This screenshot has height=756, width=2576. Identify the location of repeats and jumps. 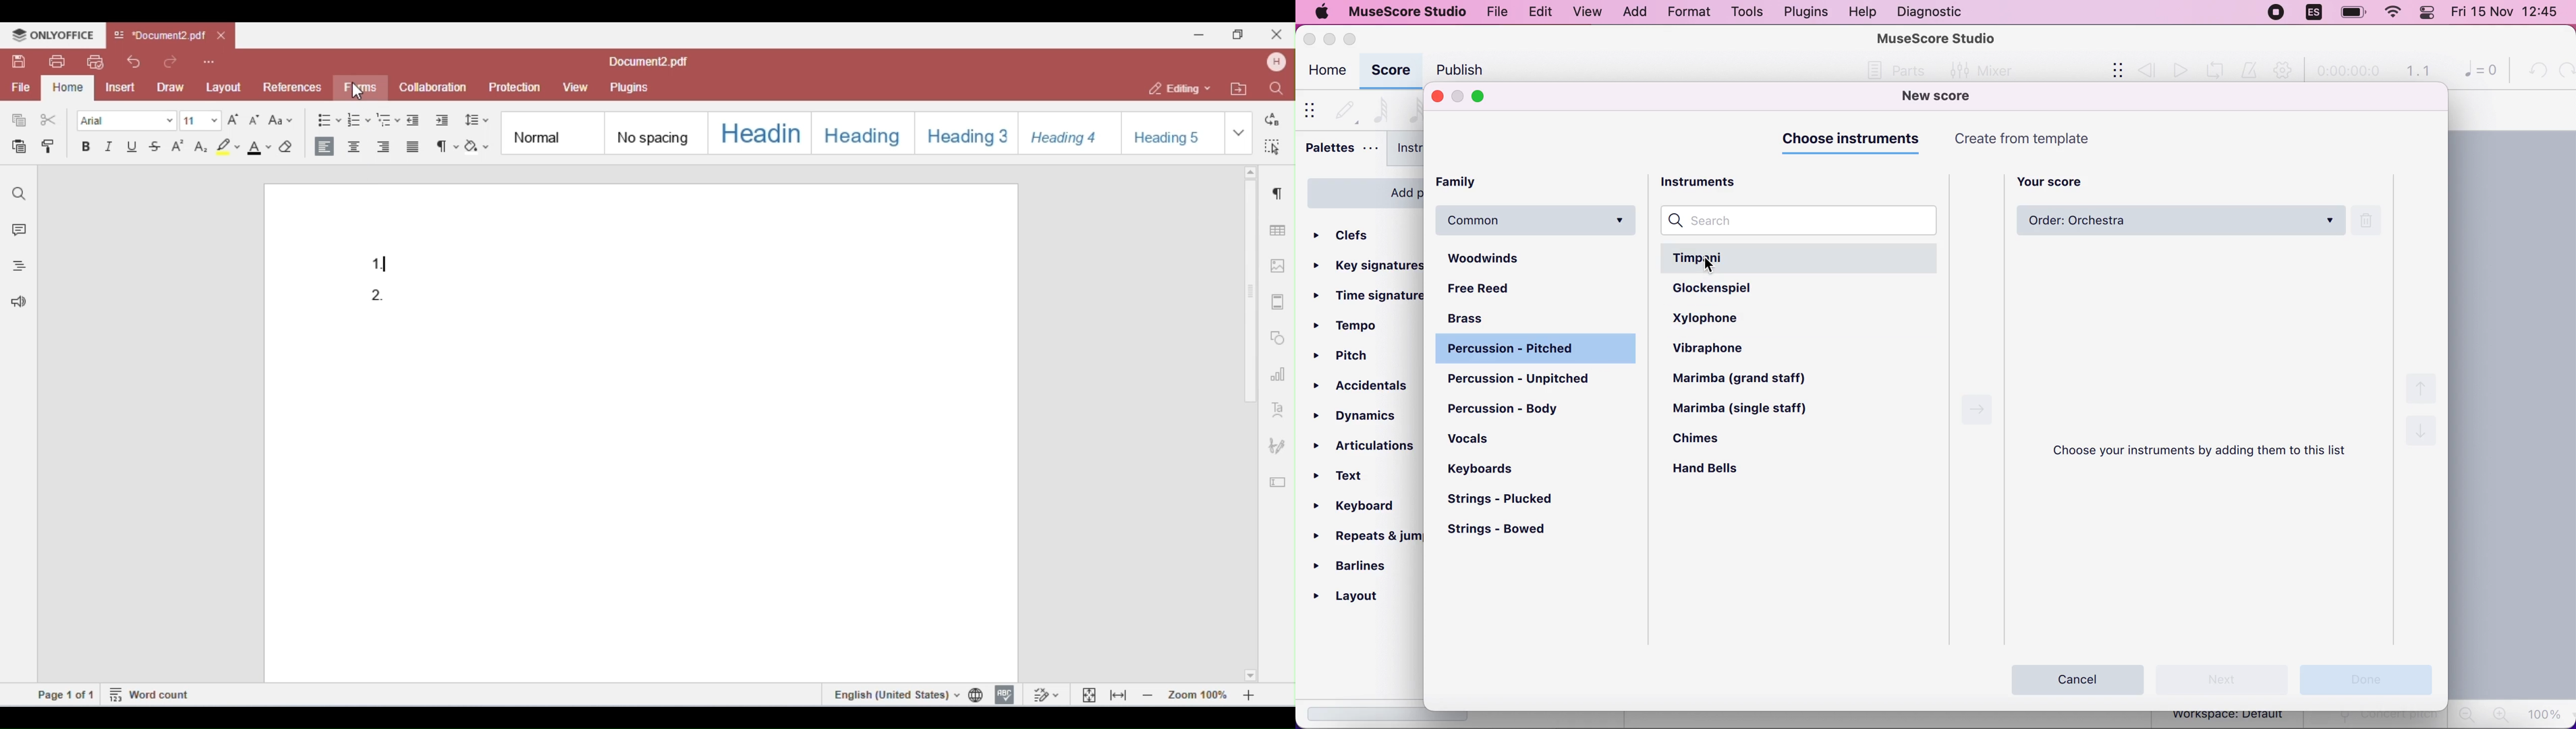
(1365, 536).